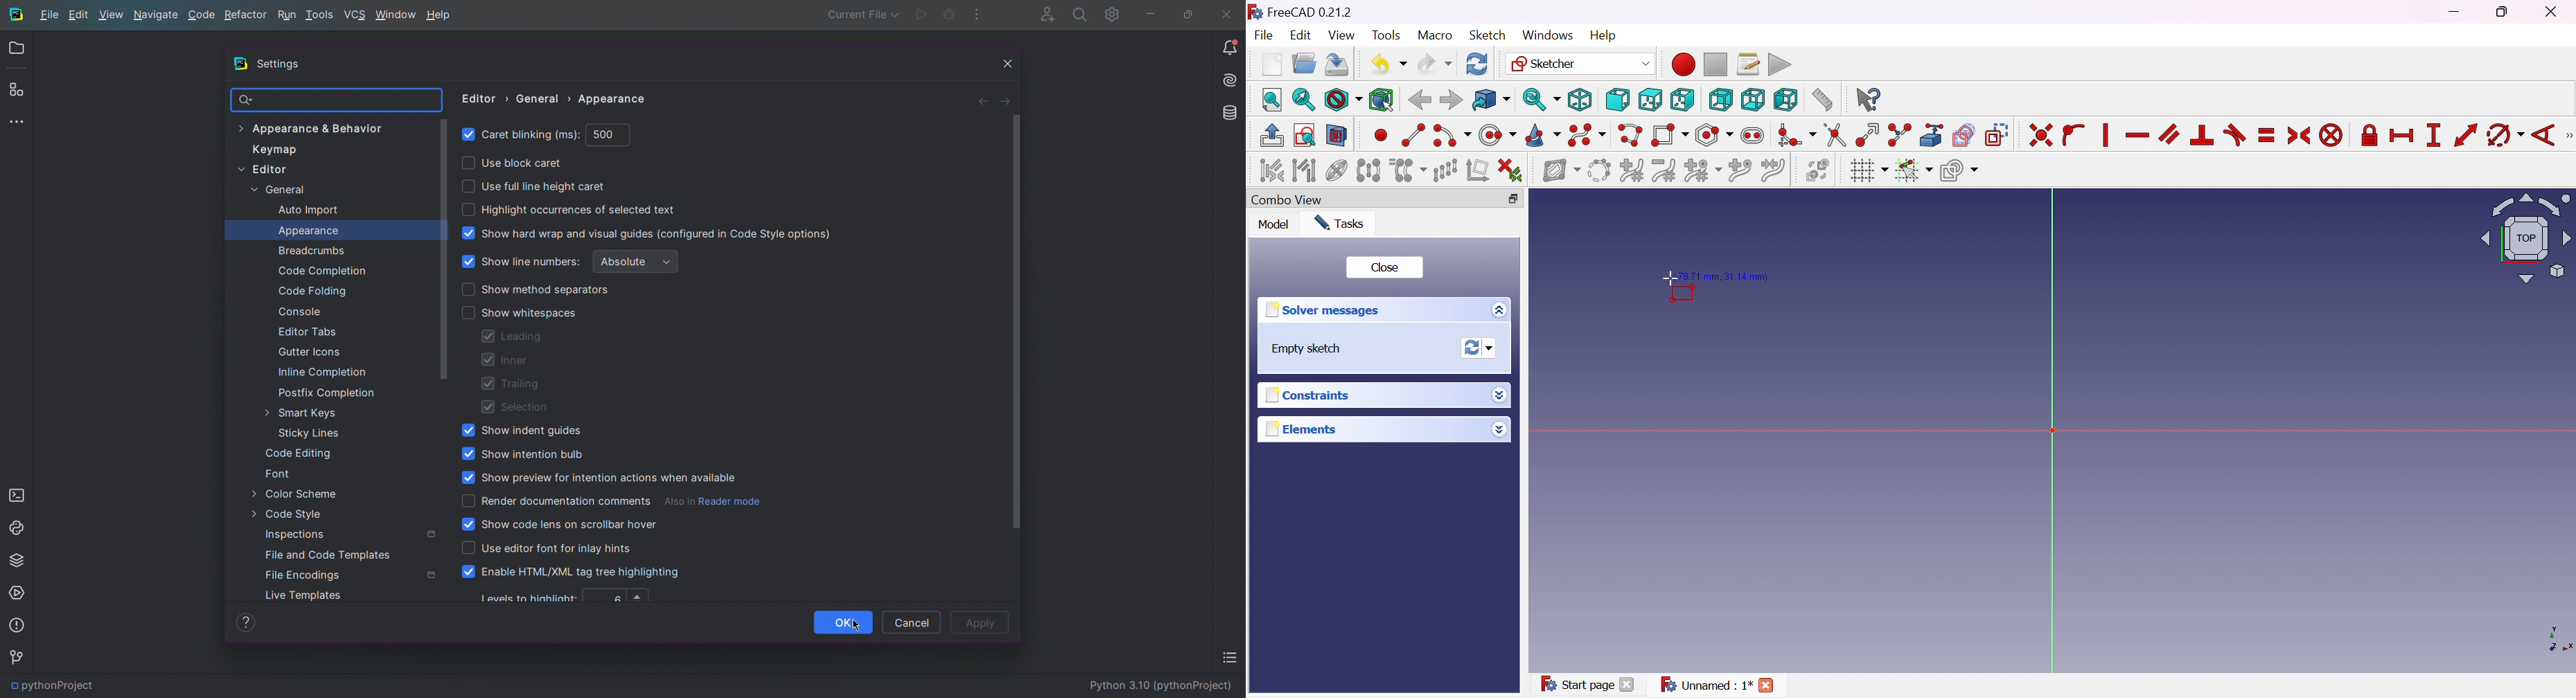 This screenshot has height=700, width=2576. Describe the element at coordinates (543, 99) in the screenshot. I see `General ` at that location.